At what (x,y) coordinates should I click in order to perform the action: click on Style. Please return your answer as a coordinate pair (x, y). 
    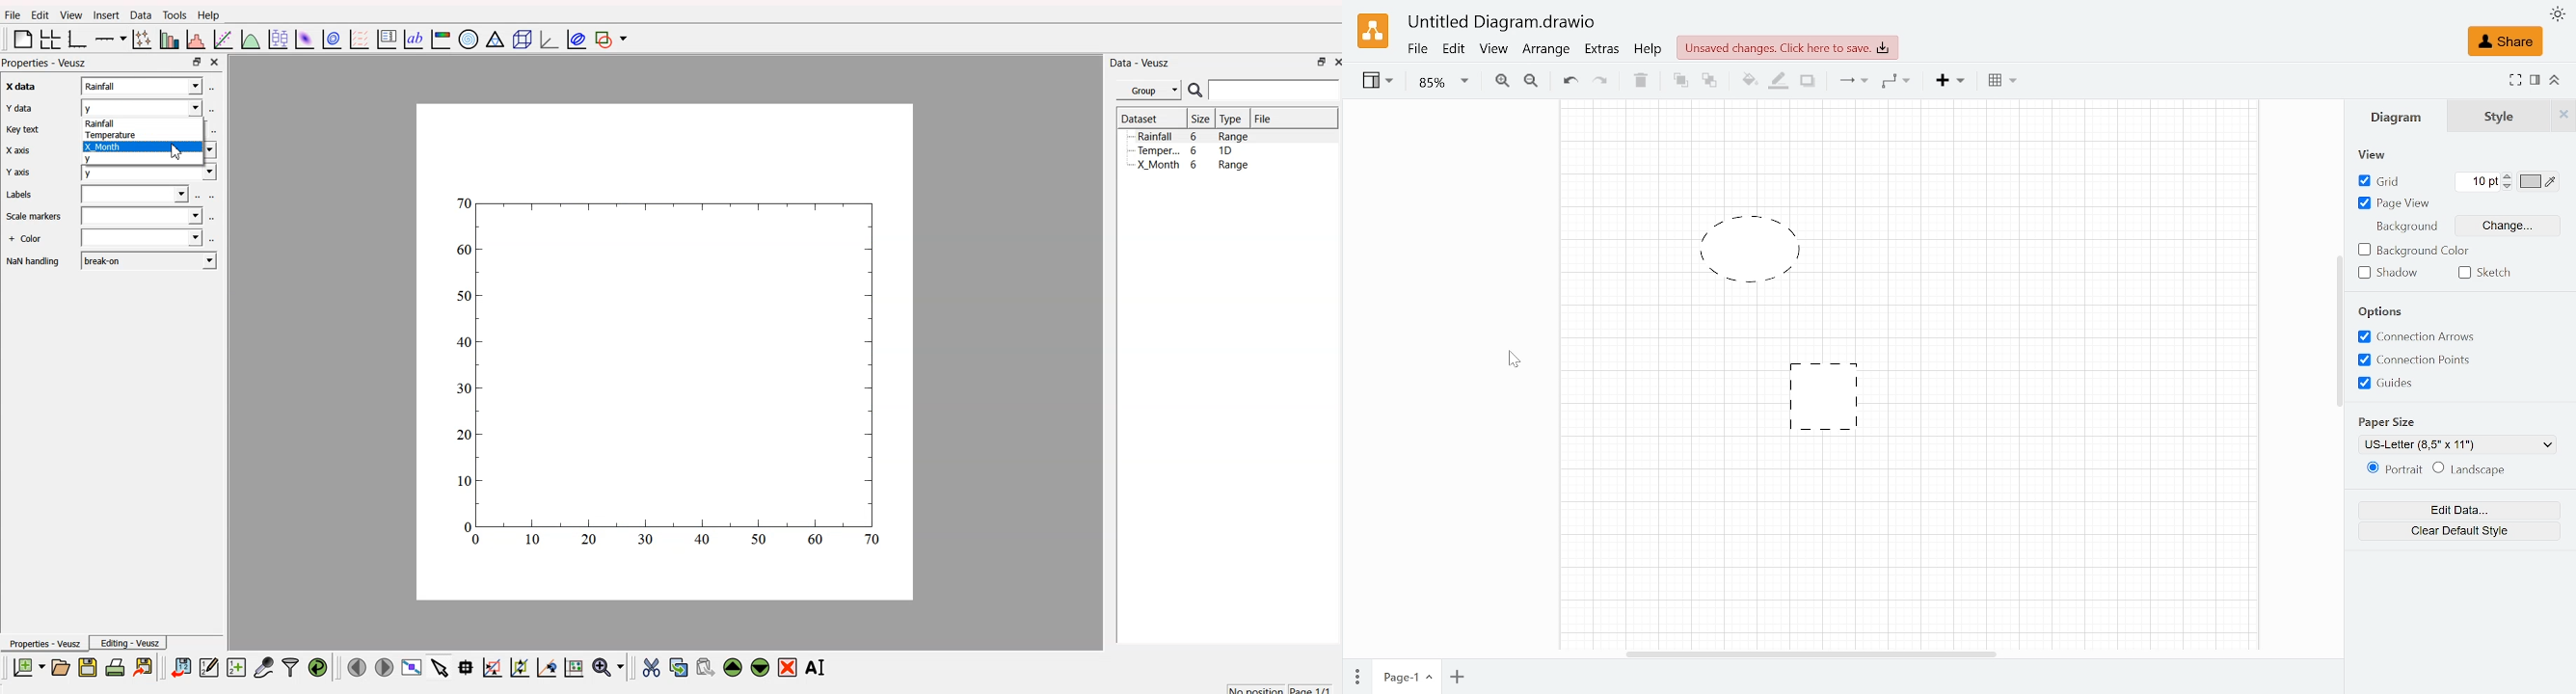
    Looking at the image, I should click on (2500, 117).